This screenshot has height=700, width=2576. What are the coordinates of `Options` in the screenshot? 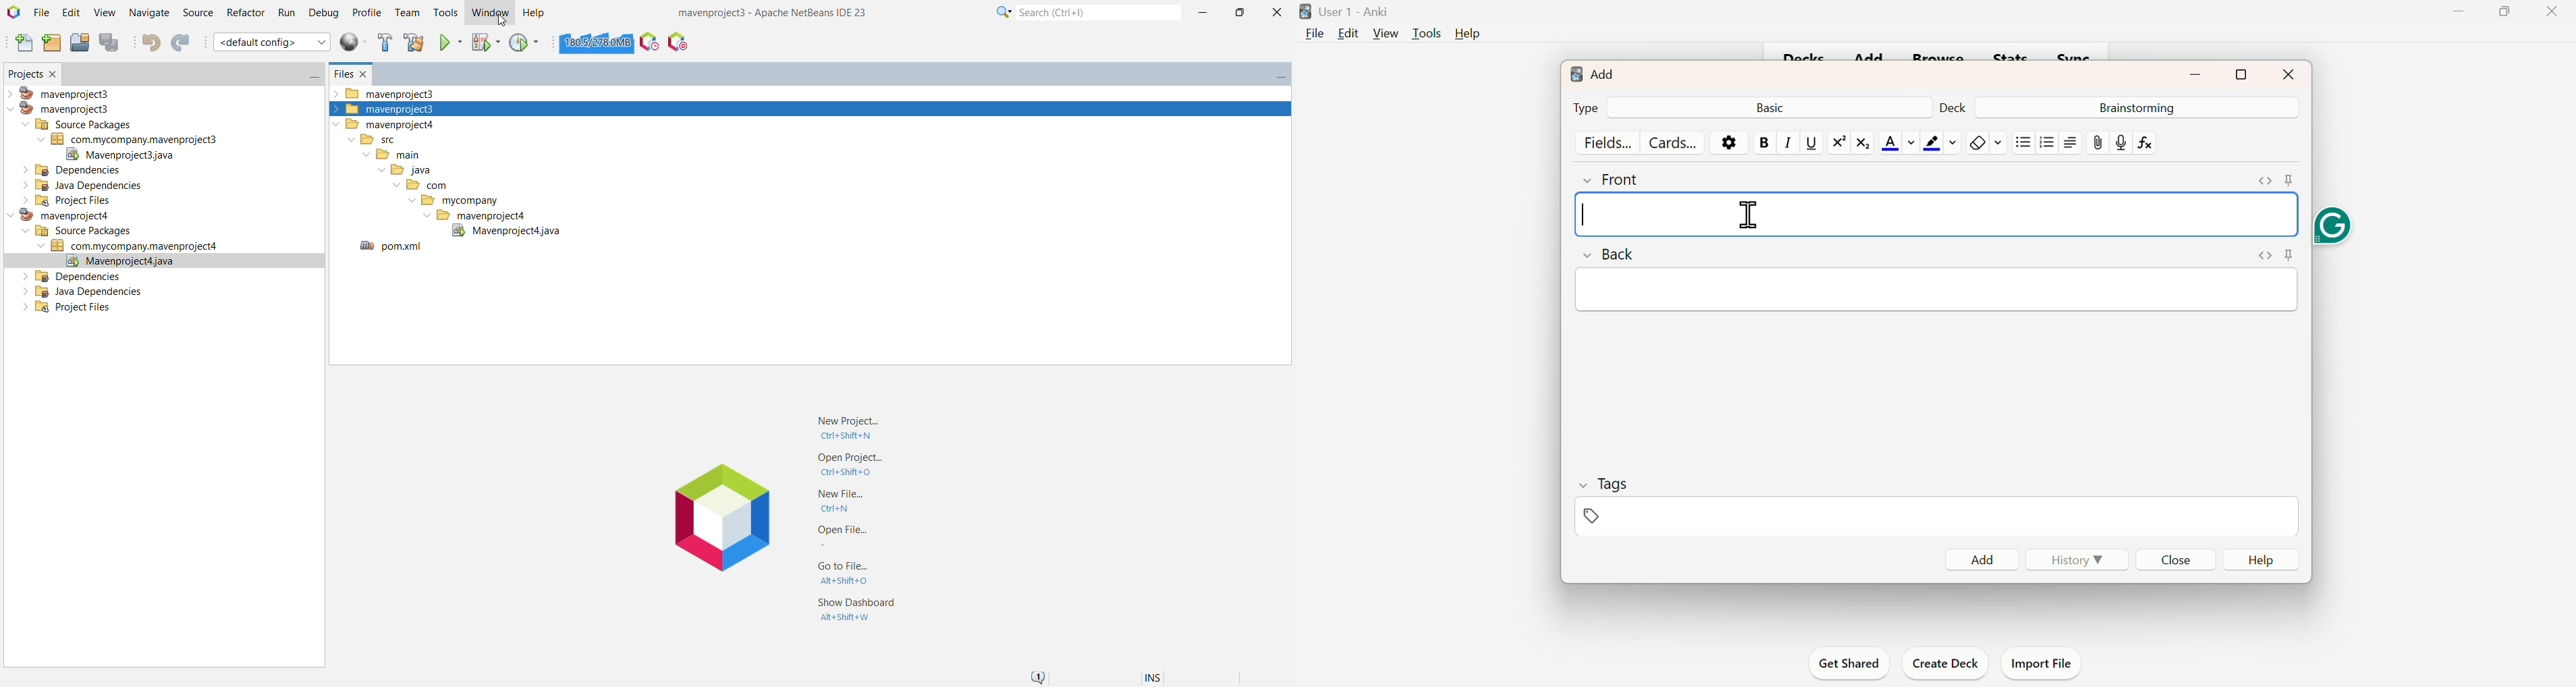 It's located at (1729, 141).